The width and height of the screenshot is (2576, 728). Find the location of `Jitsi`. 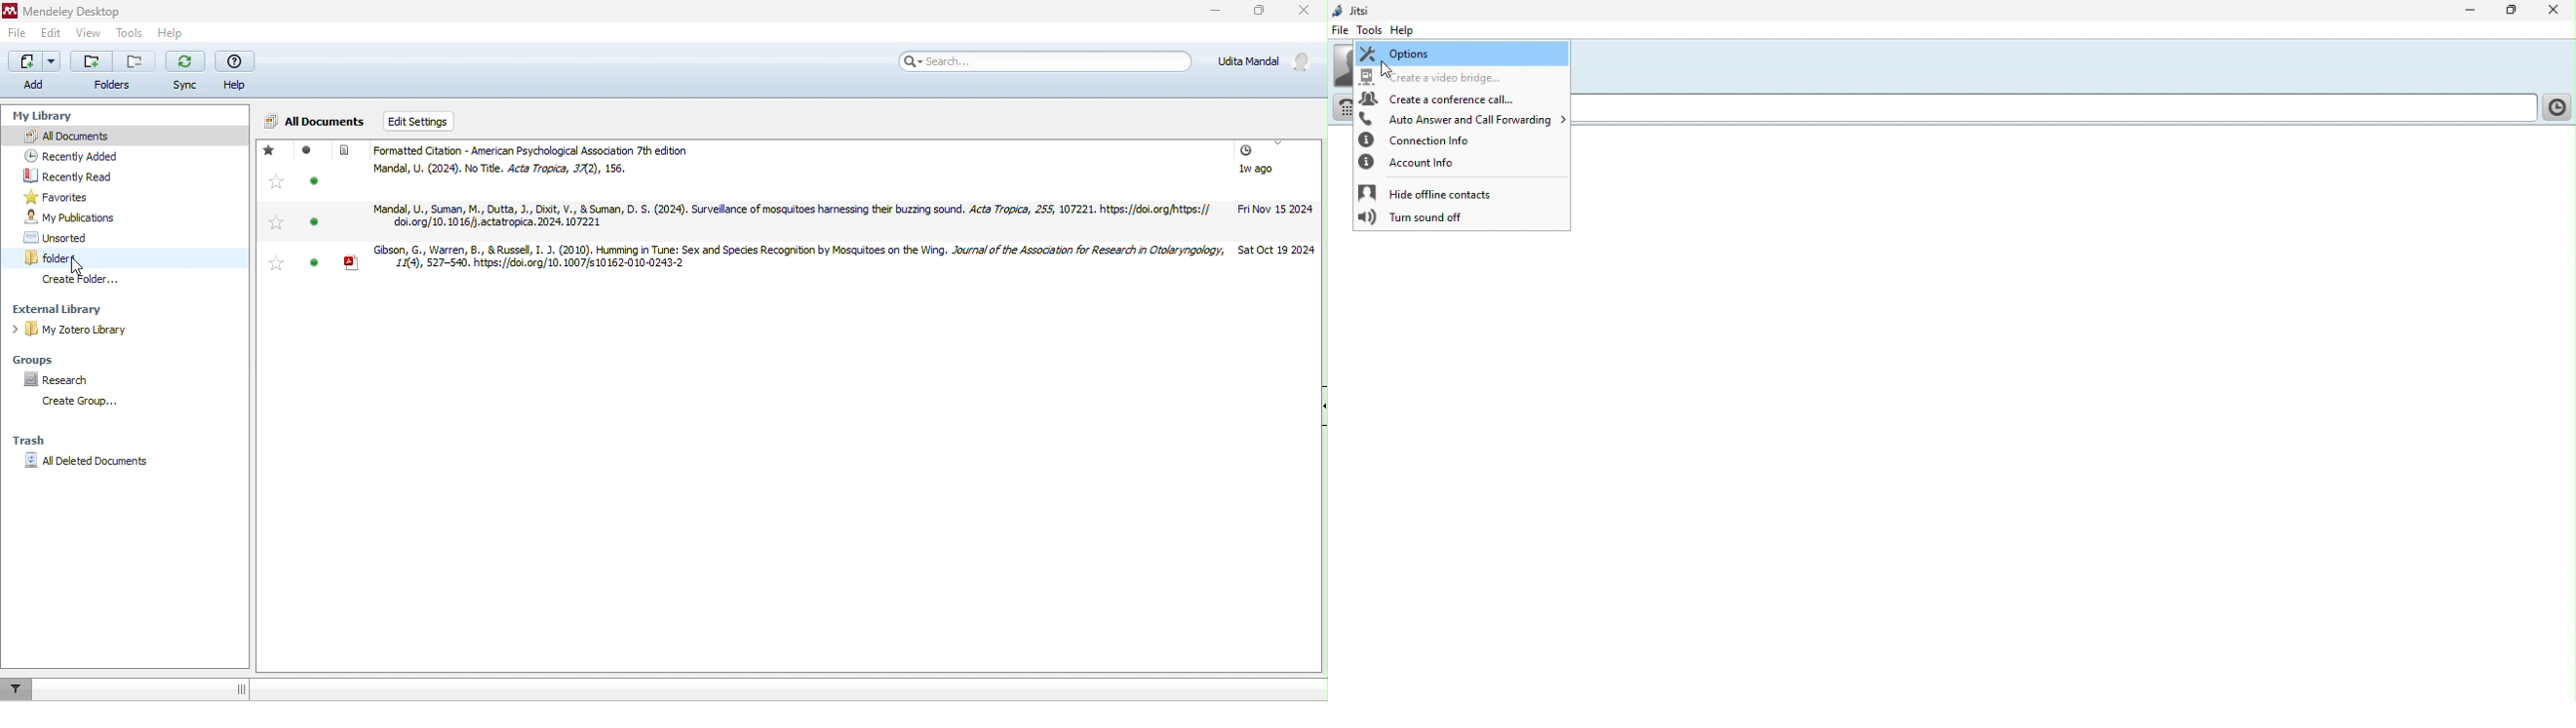

Jitsi is located at coordinates (1353, 9).